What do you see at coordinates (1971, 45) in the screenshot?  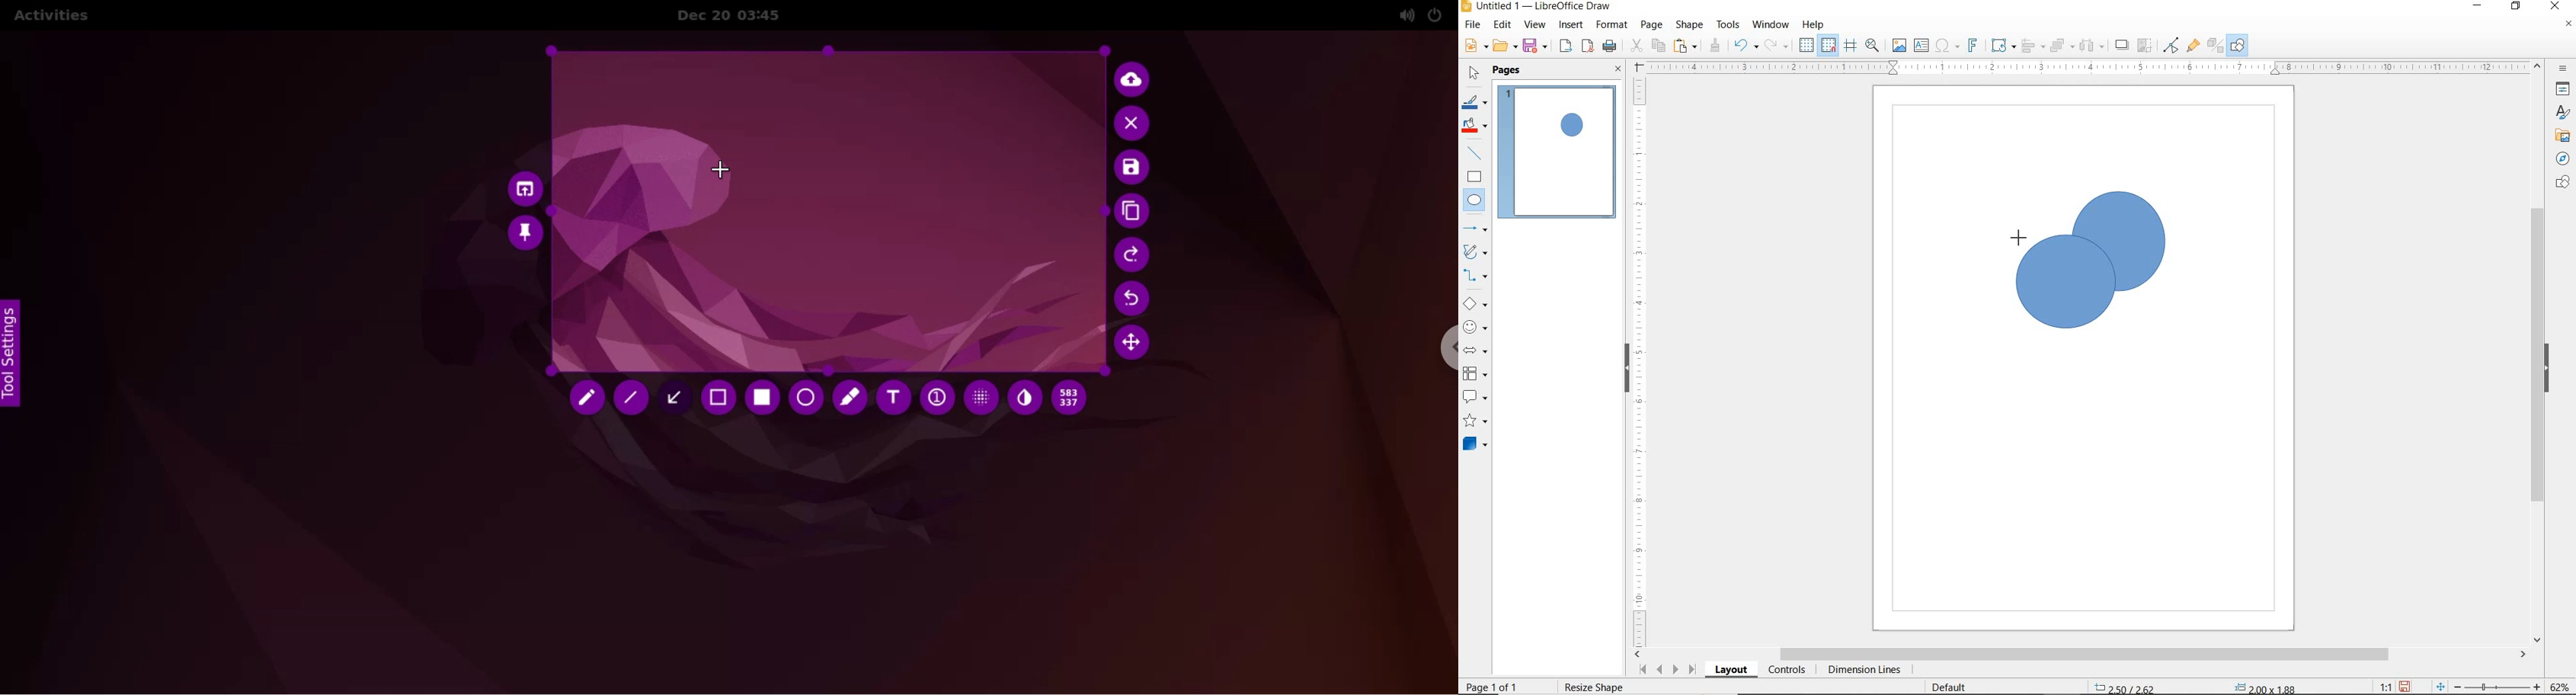 I see `INSERT FONTWORK TEXT` at bounding box center [1971, 45].